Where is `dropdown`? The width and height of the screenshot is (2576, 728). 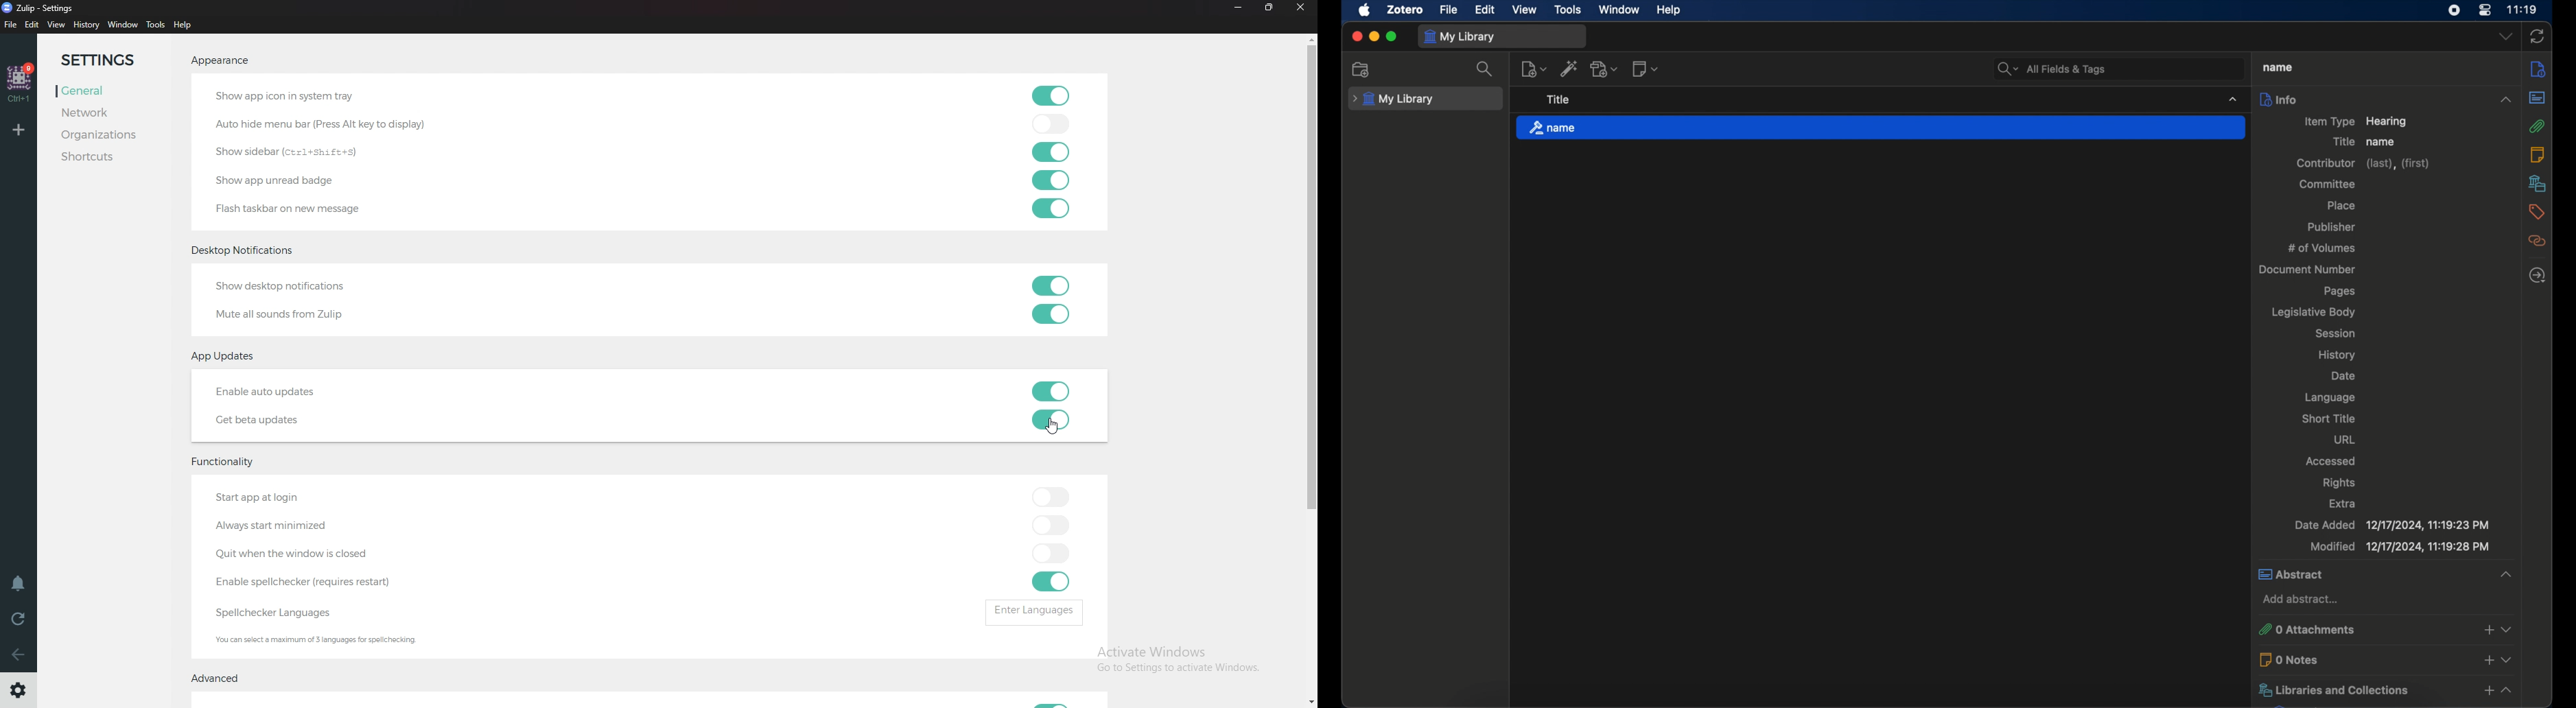 dropdown is located at coordinates (2506, 37).